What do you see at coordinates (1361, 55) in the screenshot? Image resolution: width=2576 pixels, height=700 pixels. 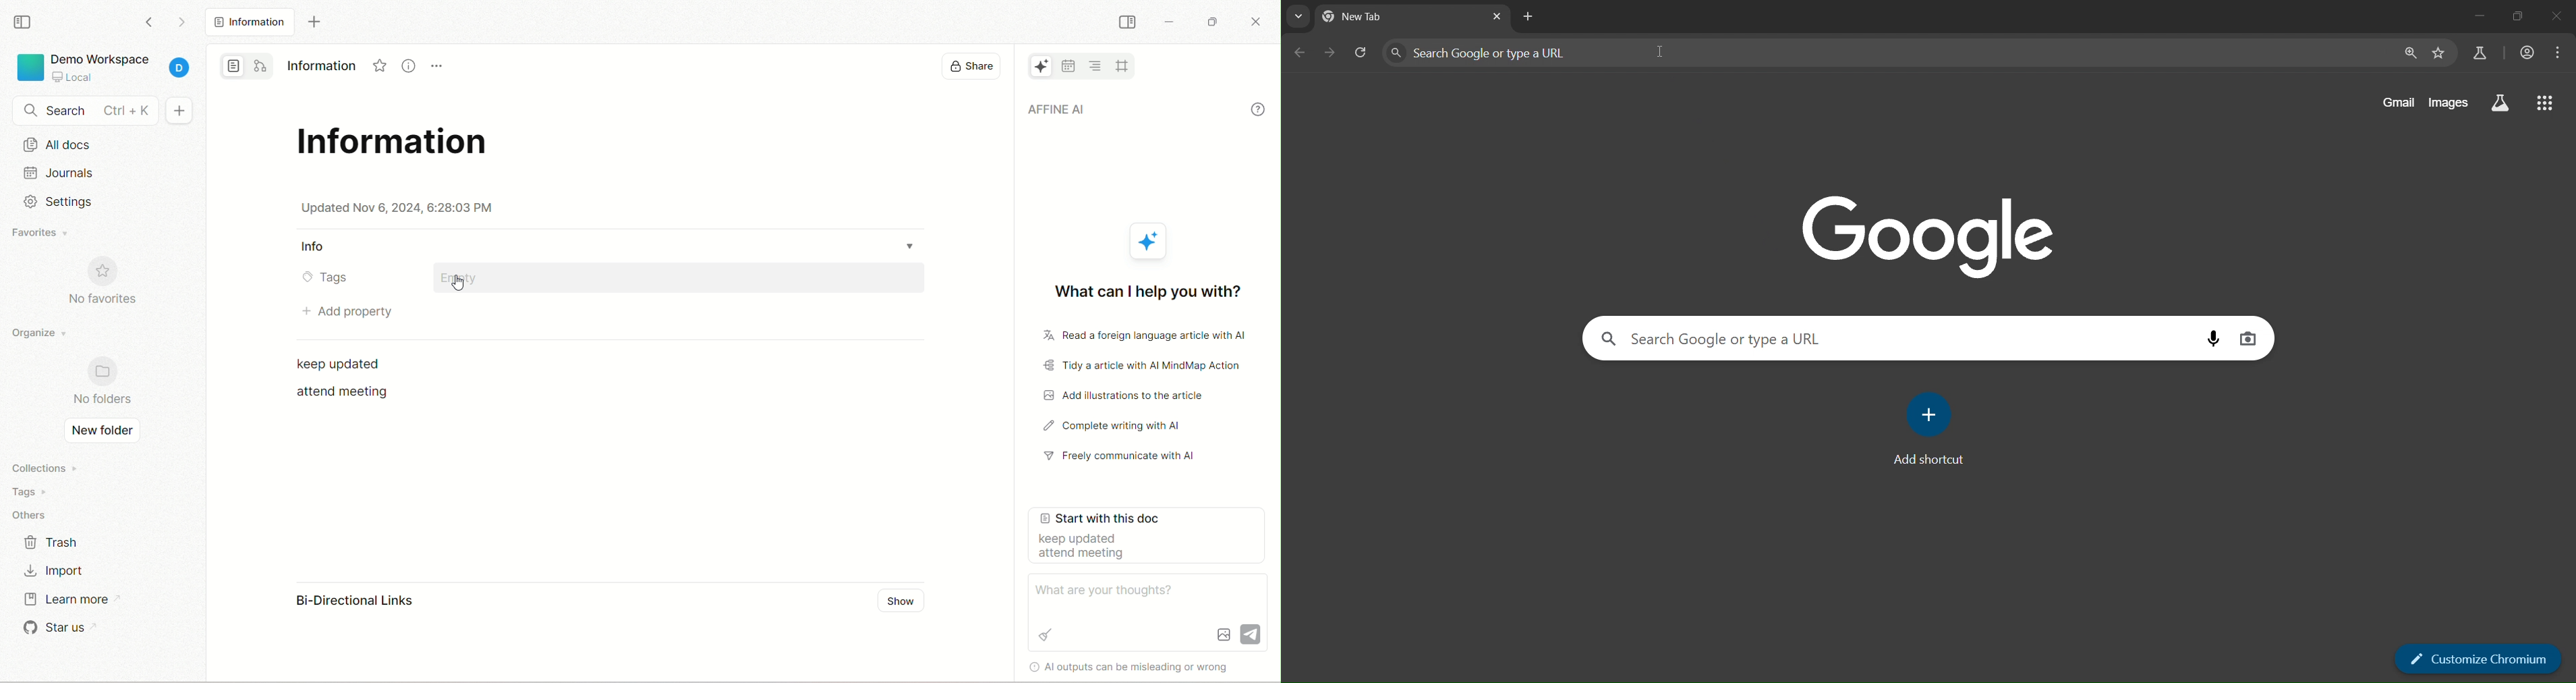 I see `reload page` at bounding box center [1361, 55].